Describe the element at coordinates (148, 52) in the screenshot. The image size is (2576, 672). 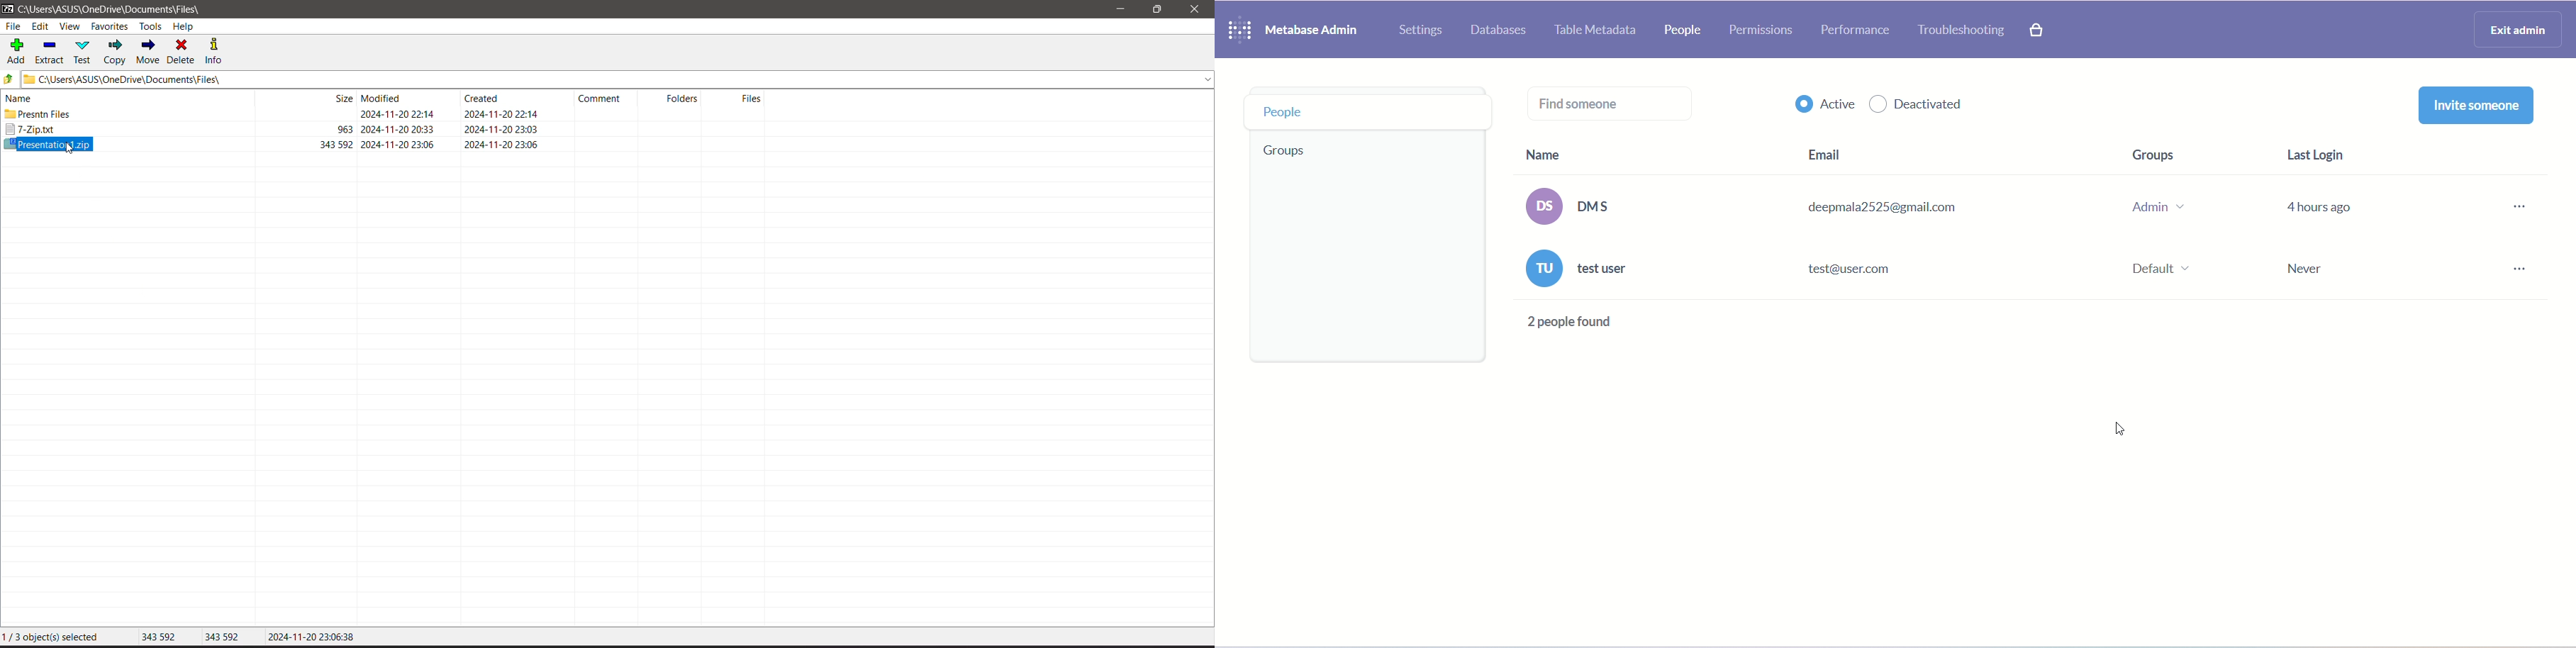
I see `Move` at that location.